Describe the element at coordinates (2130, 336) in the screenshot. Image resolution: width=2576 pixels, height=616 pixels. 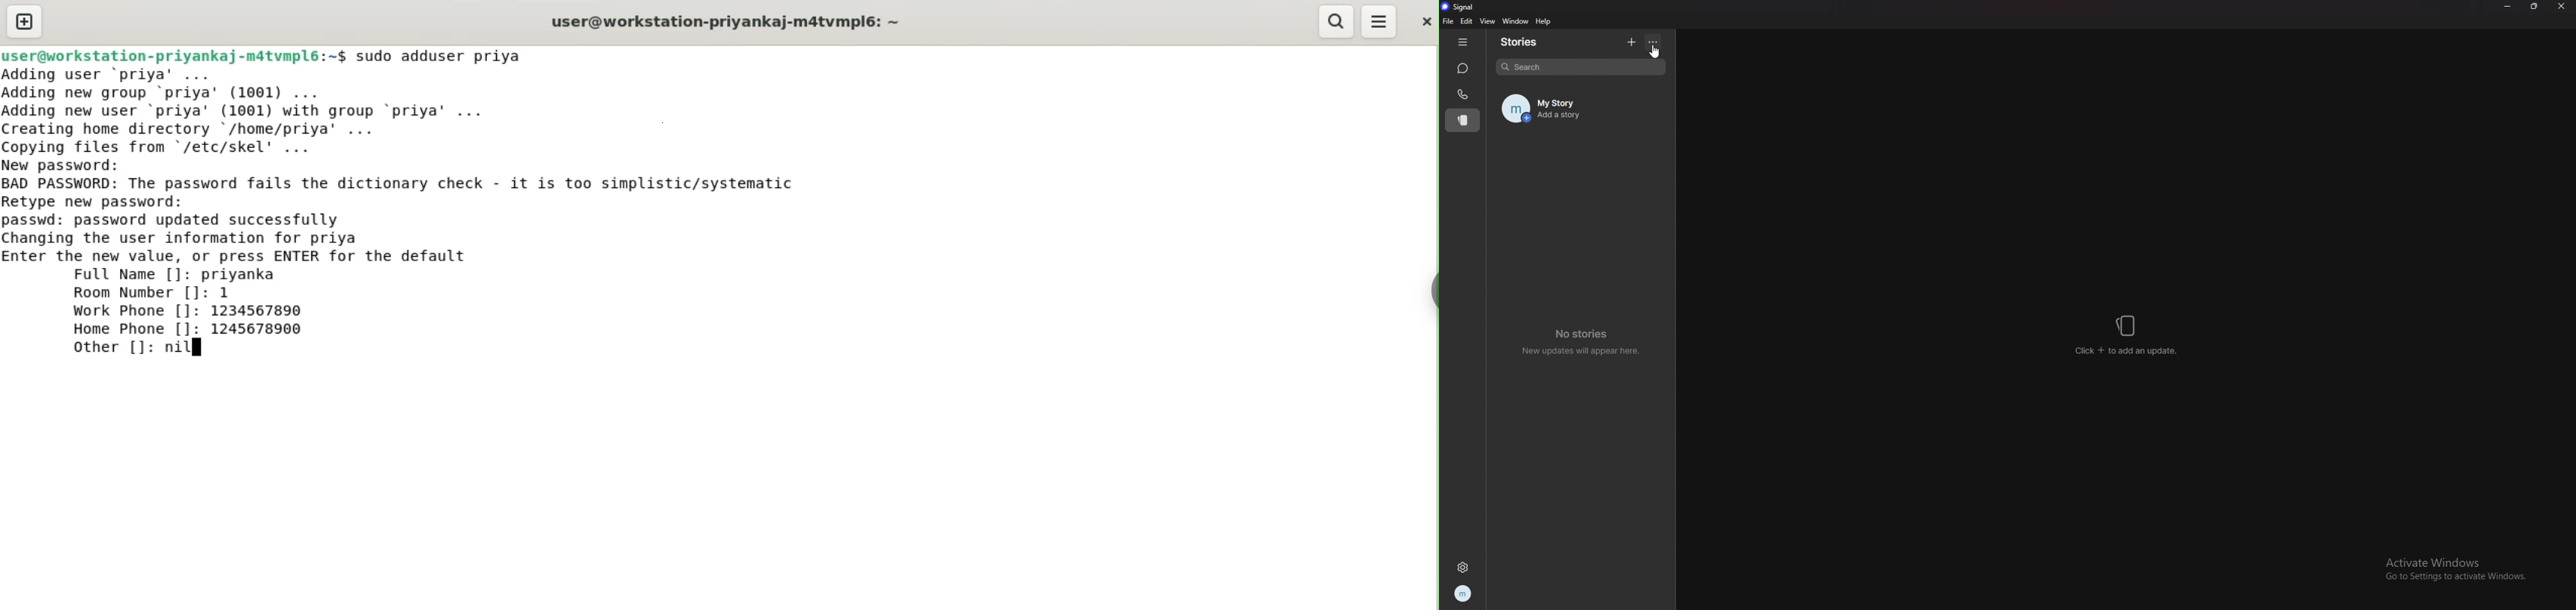
I see `click + to add stories` at that location.